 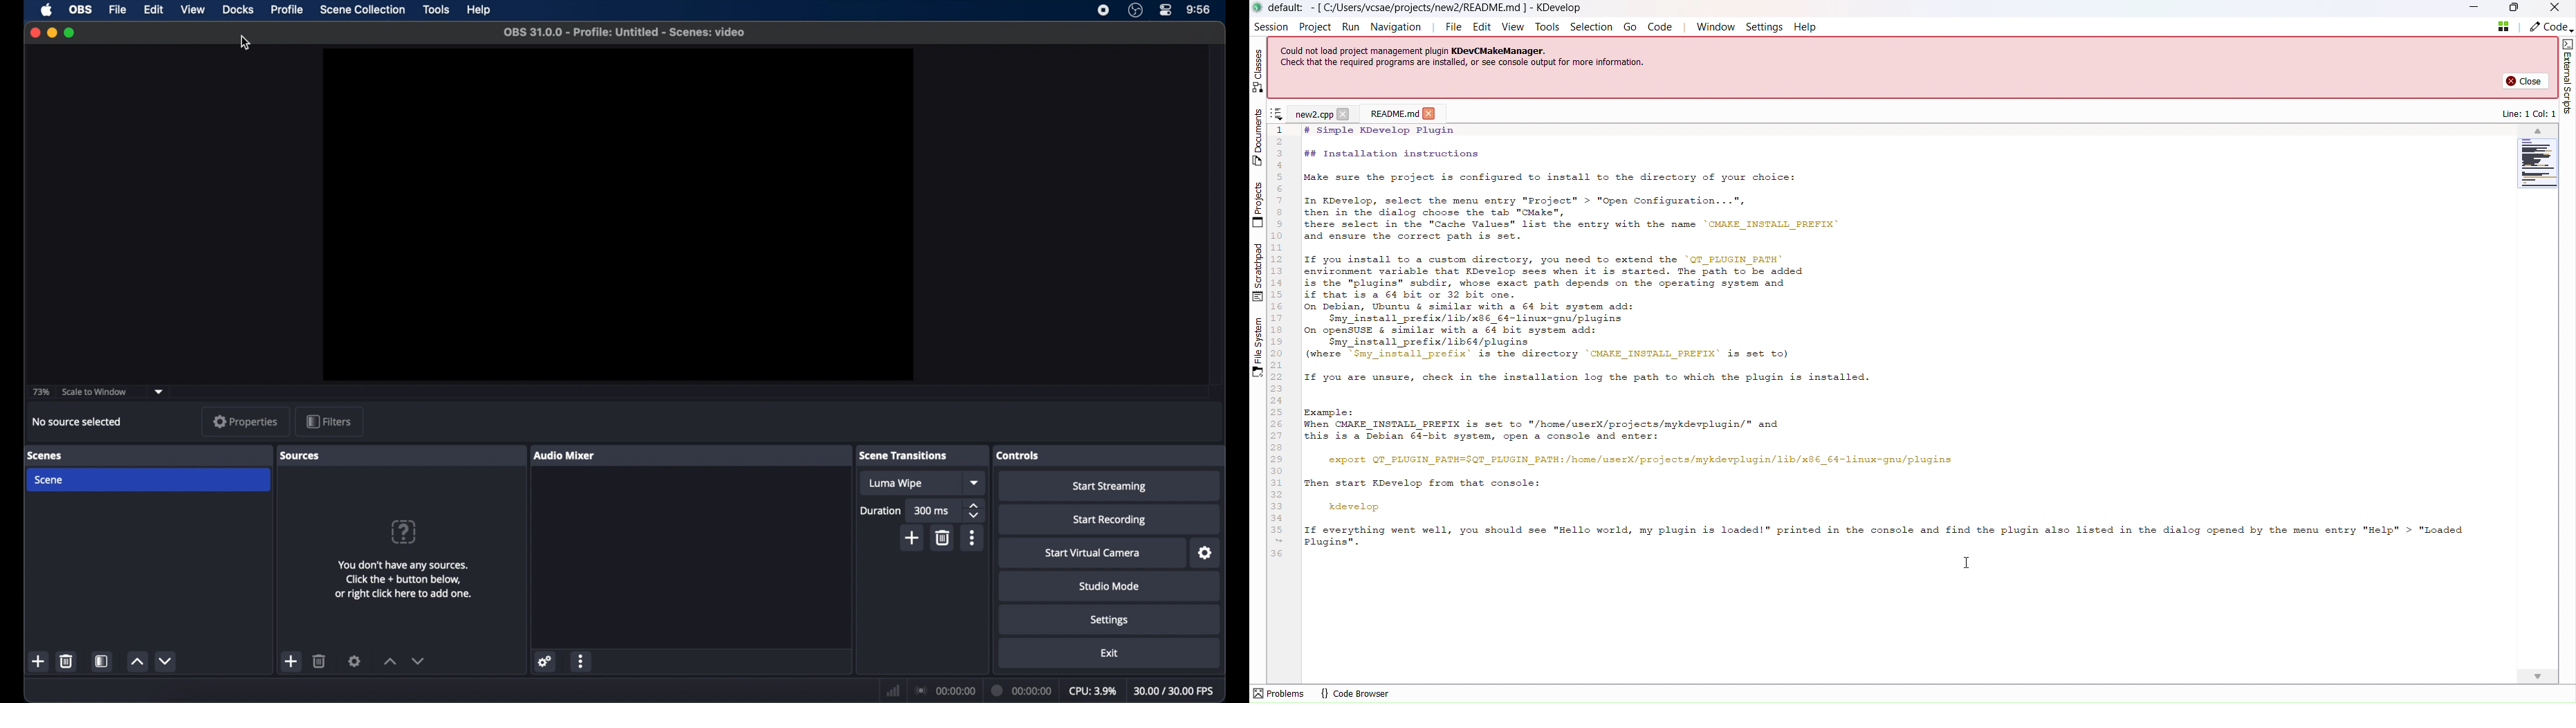 What do you see at coordinates (1430, 113) in the screenshot?
I see `close` at bounding box center [1430, 113].